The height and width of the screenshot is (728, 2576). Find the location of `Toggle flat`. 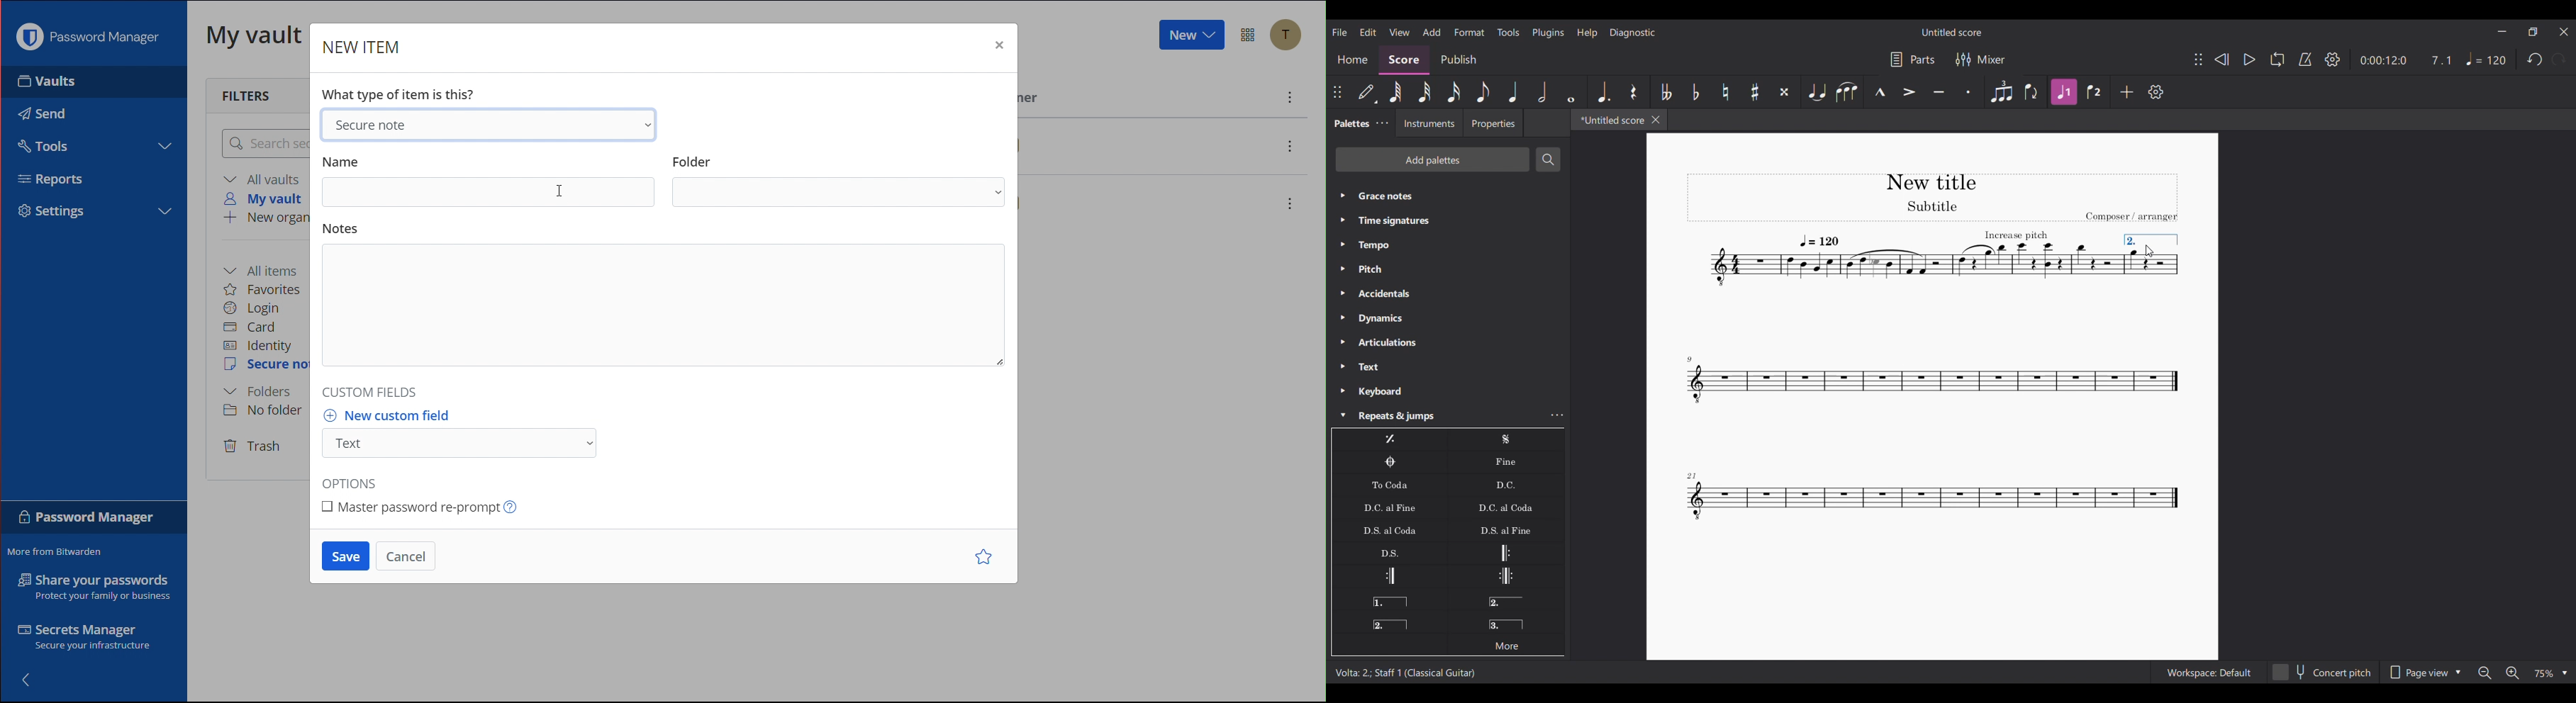

Toggle flat is located at coordinates (1695, 92).